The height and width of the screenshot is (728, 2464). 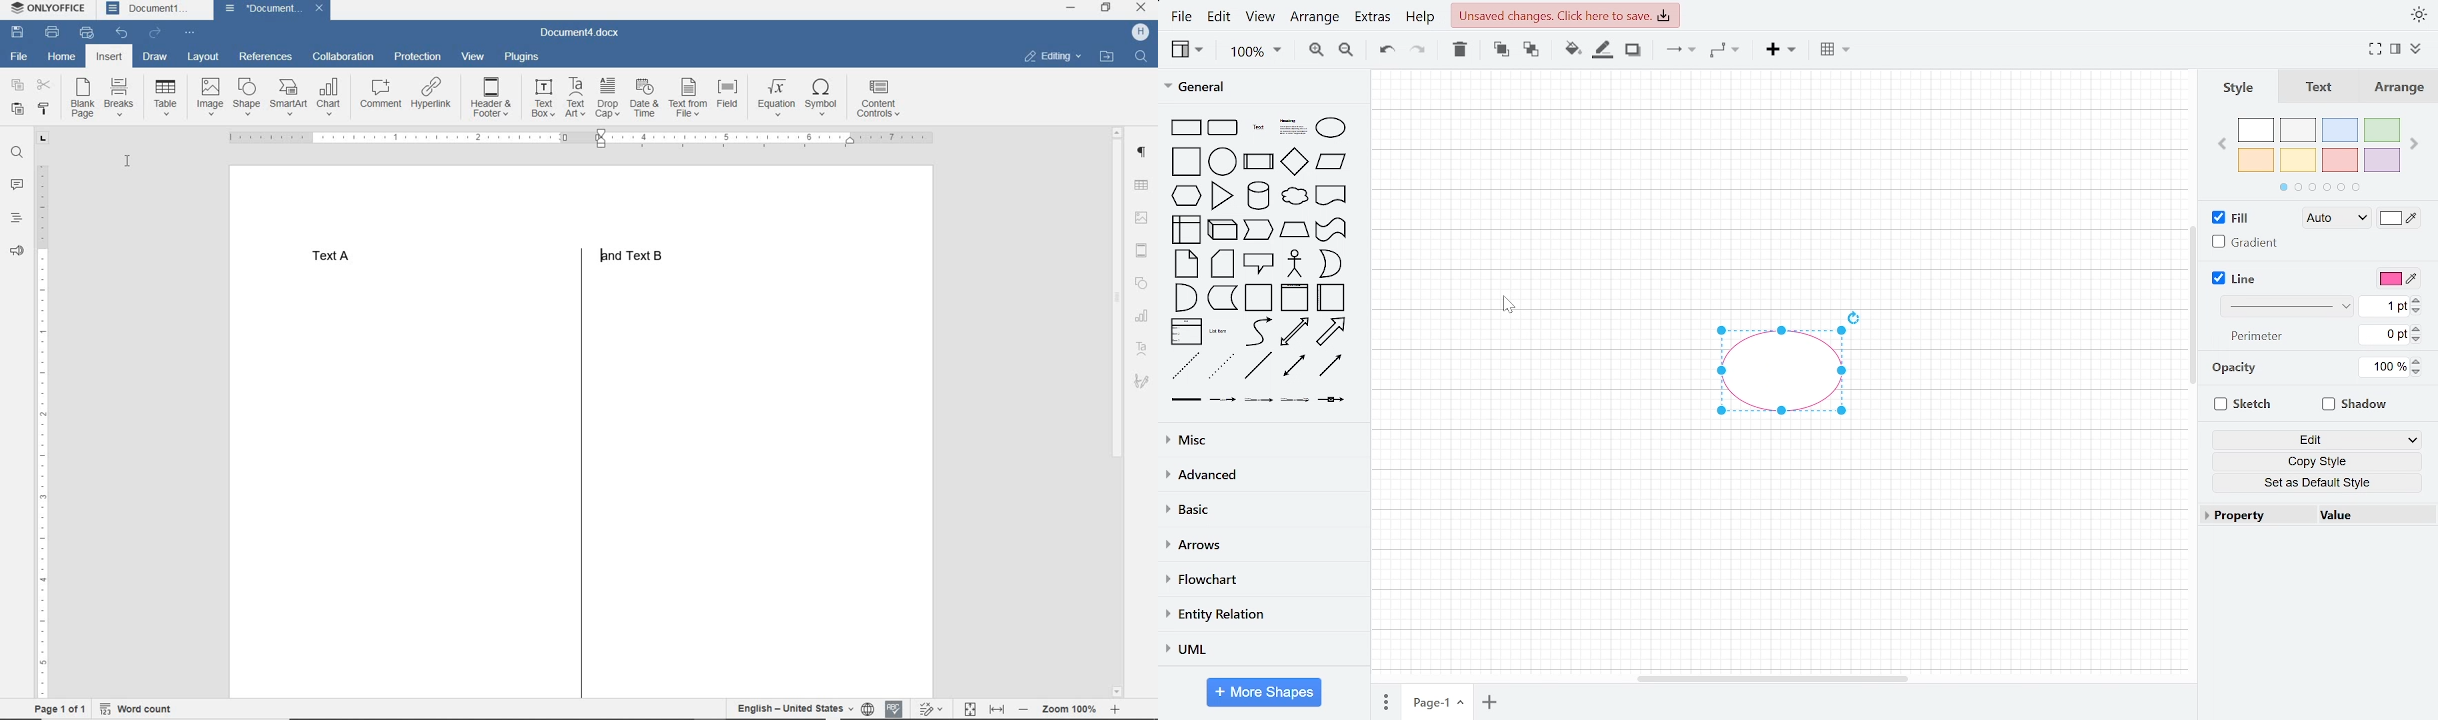 I want to click on redo, so click(x=1418, y=50).